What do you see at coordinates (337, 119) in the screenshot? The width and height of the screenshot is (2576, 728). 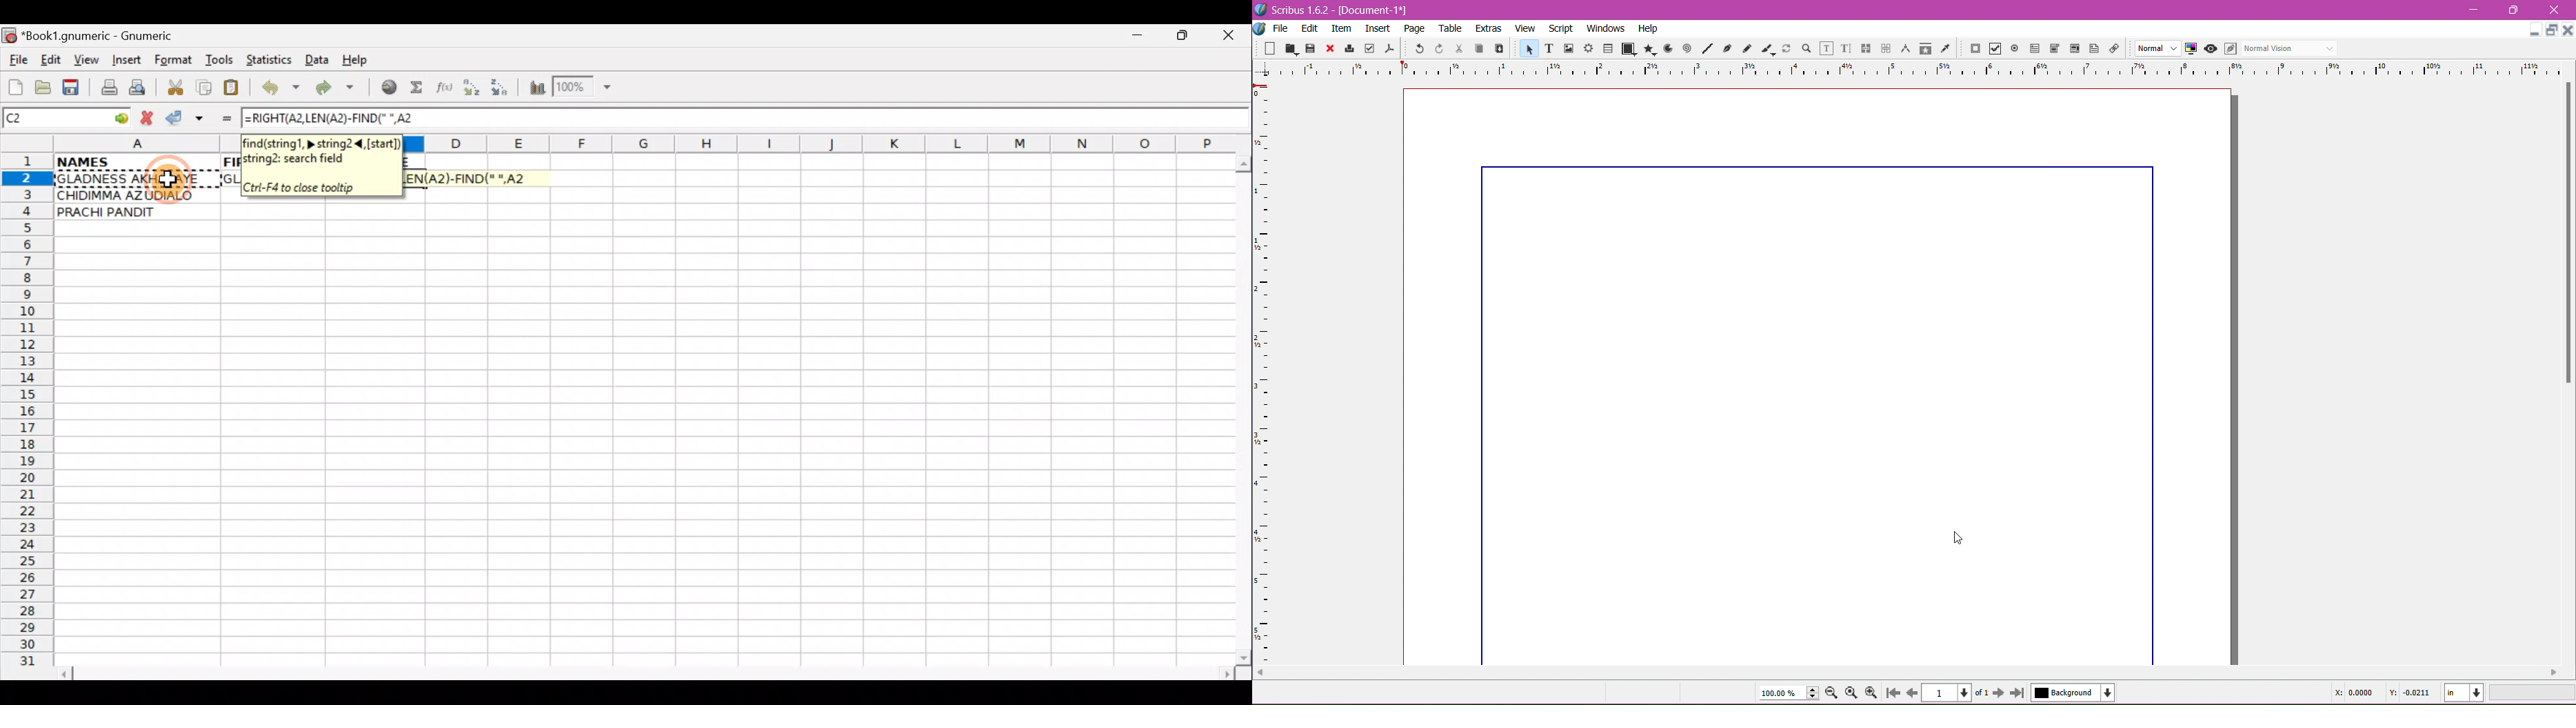 I see `=RIGHT(A2,LEN(A2)-FIND(" ",A2` at bounding box center [337, 119].